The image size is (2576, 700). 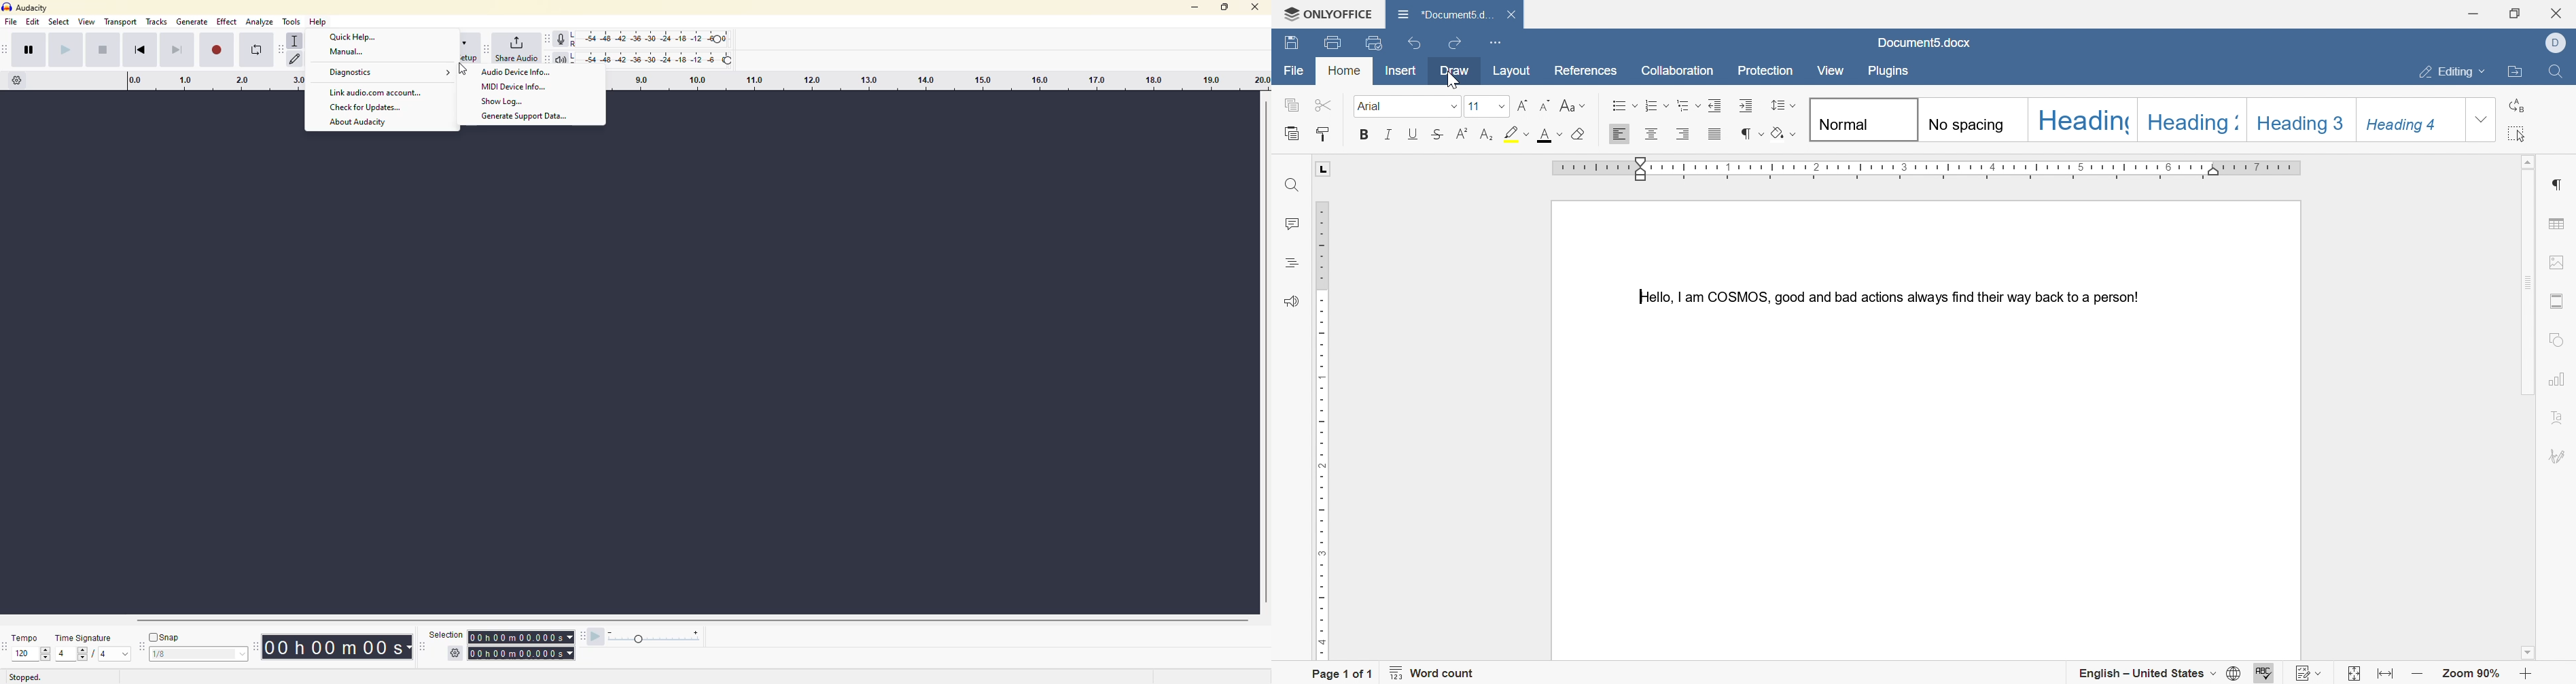 I want to click on settings, so click(x=453, y=654).